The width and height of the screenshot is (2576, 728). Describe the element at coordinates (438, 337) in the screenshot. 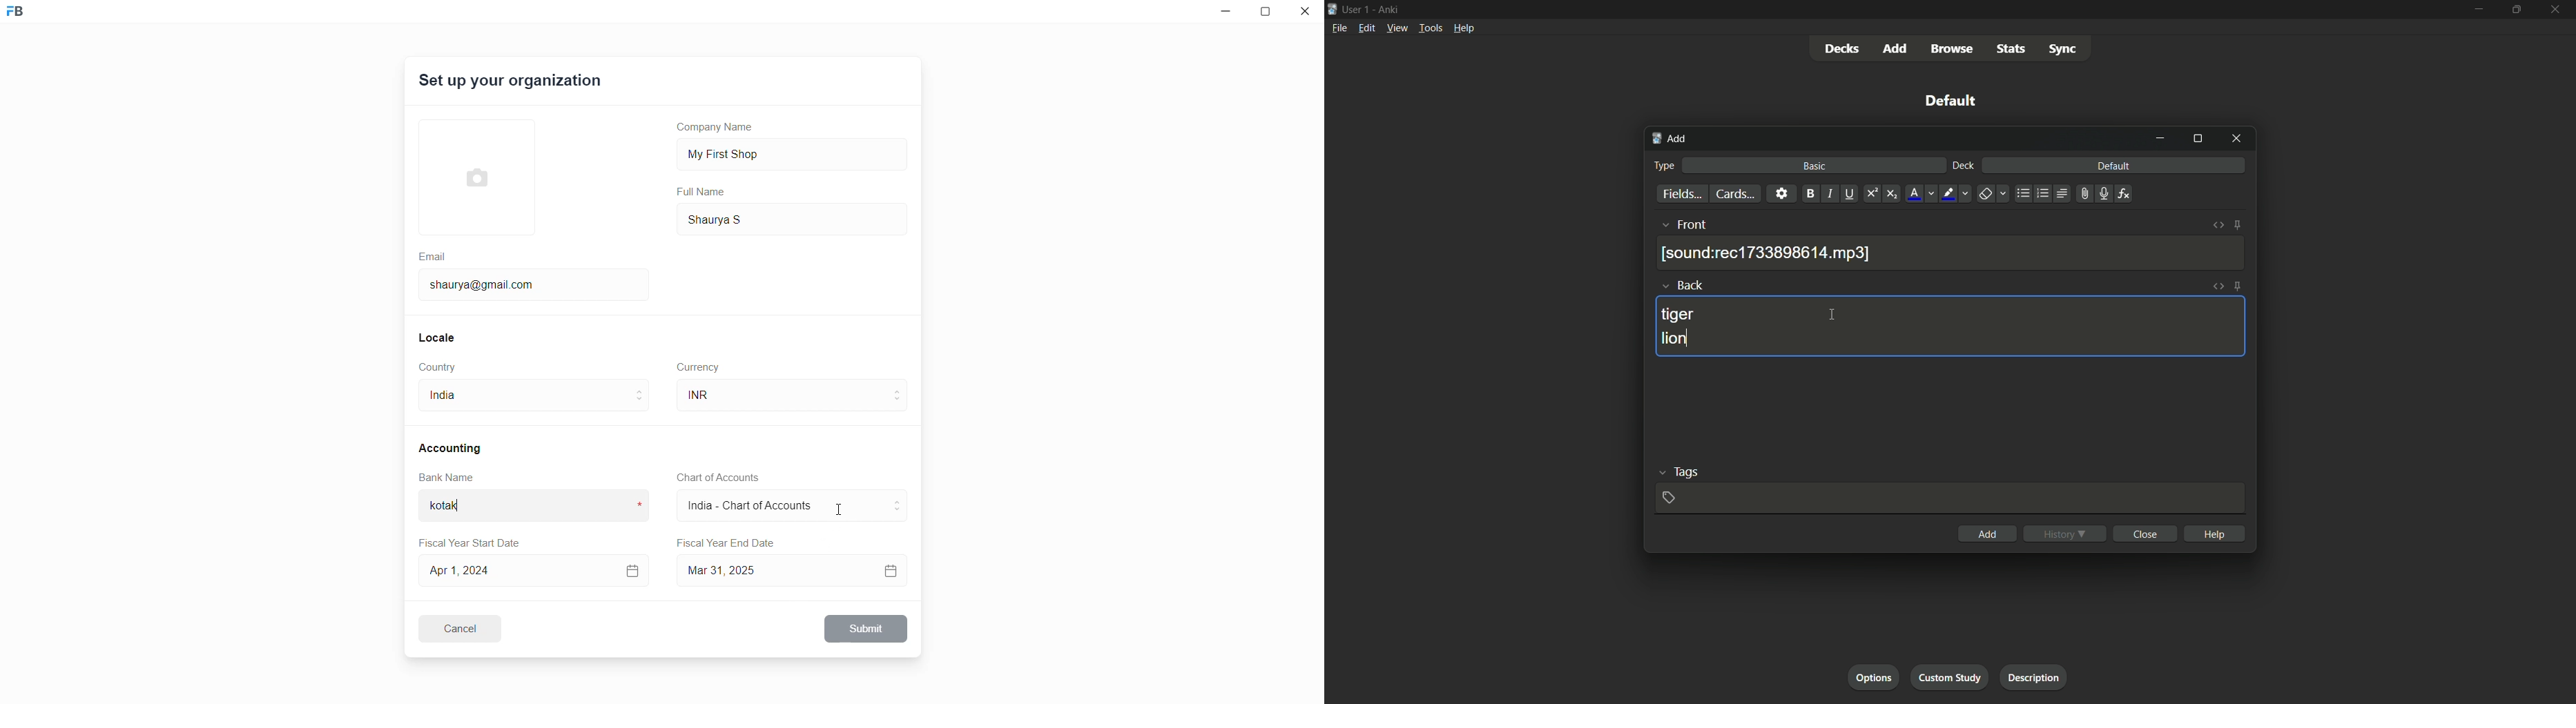

I see `Locale` at that location.